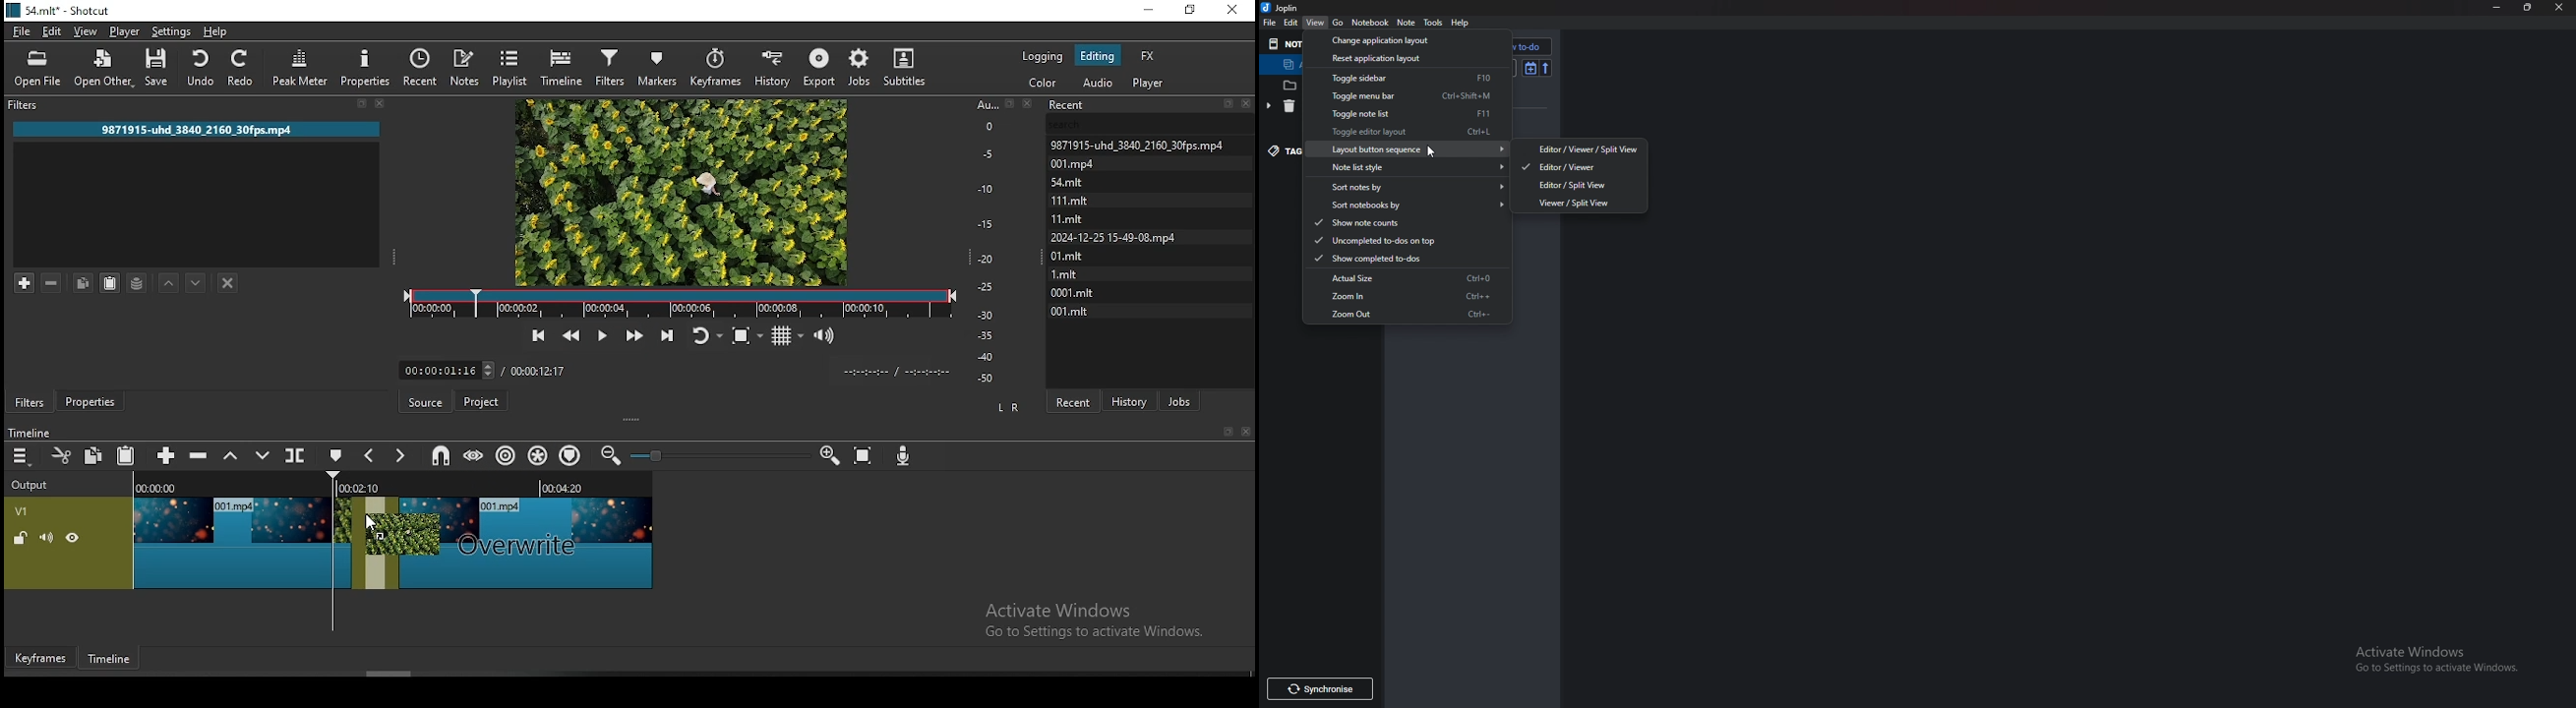 The height and width of the screenshot is (728, 2576). What do you see at coordinates (681, 191) in the screenshot?
I see `preview` at bounding box center [681, 191].